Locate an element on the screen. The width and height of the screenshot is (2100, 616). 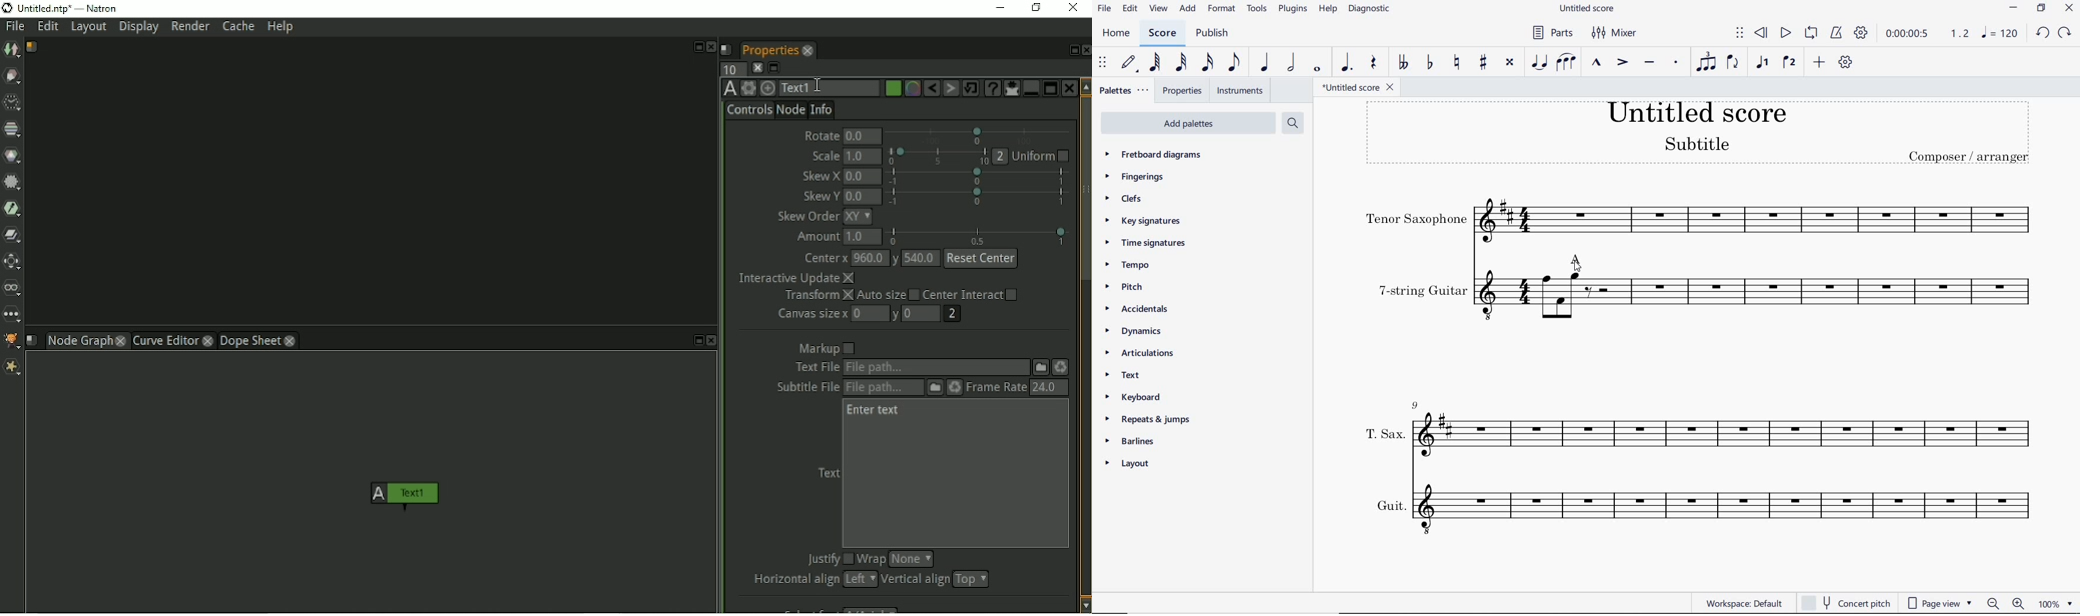
RESTORE DOWN is located at coordinates (2041, 9).